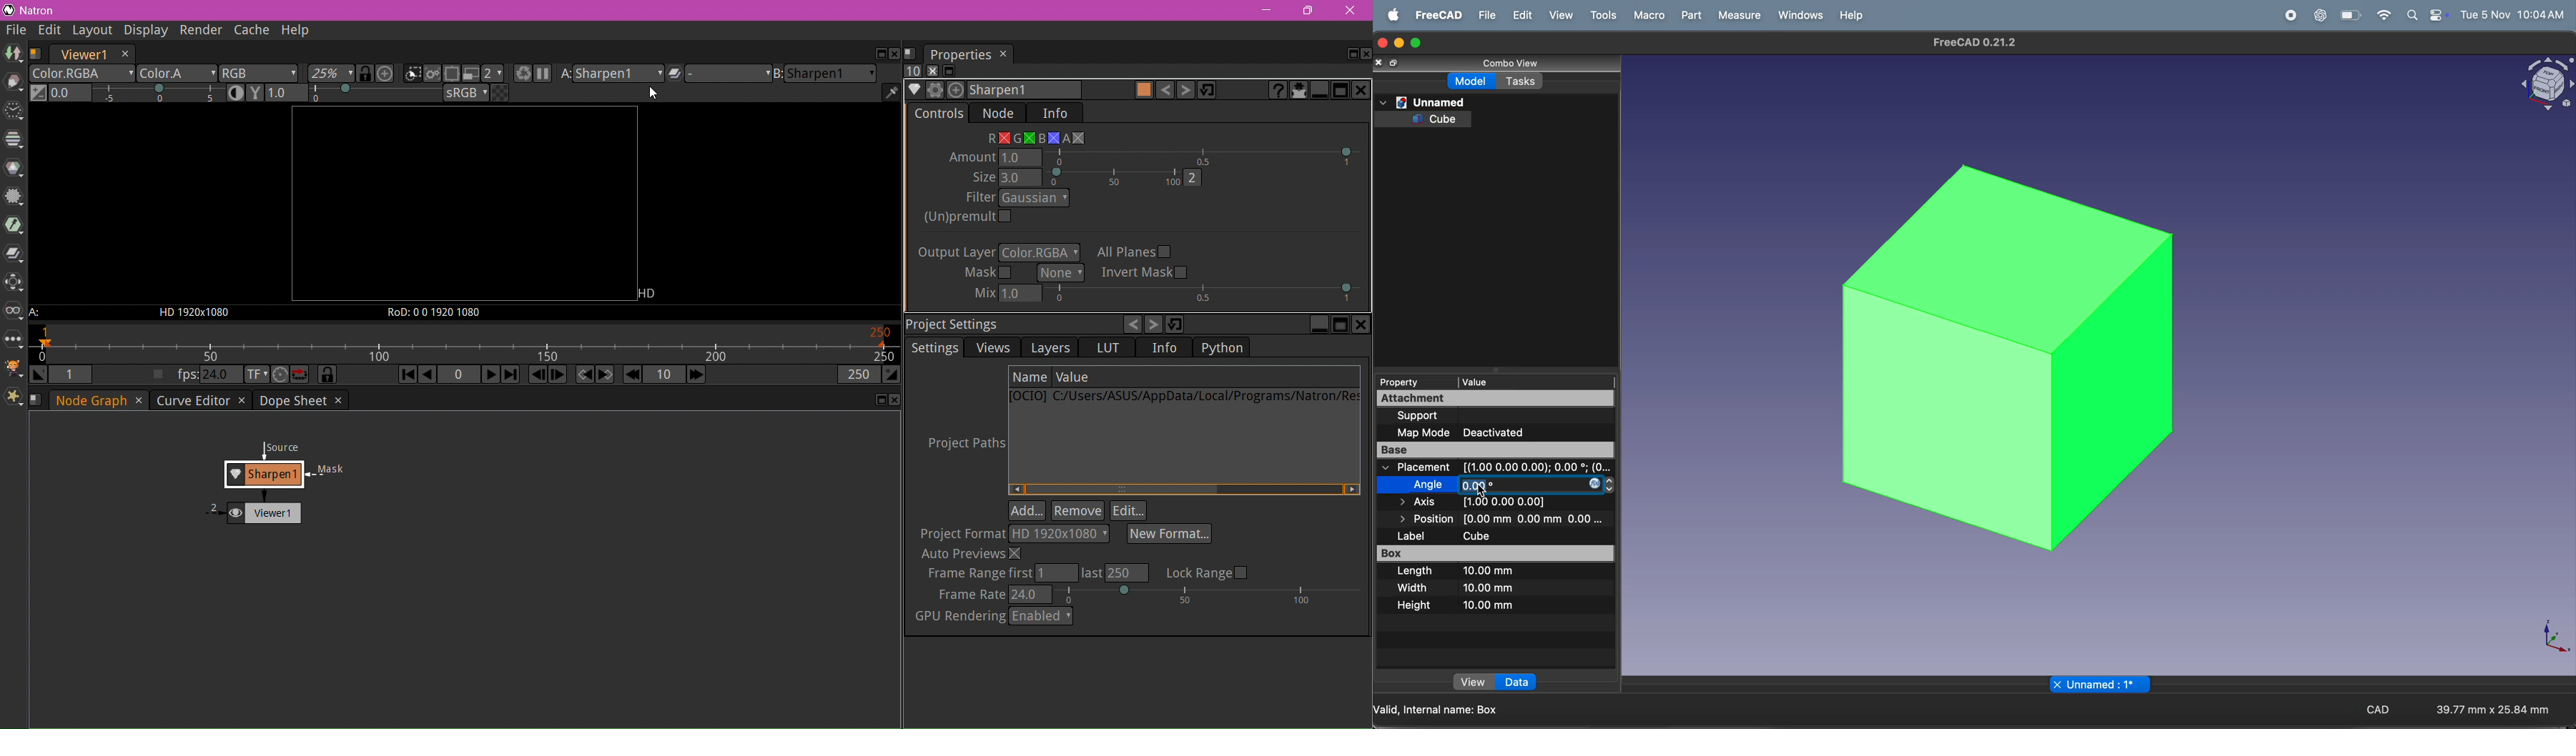 This screenshot has height=756, width=2576. Describe the element at coordinates (1491, 451) in the screenshot. I see `base` at that location.